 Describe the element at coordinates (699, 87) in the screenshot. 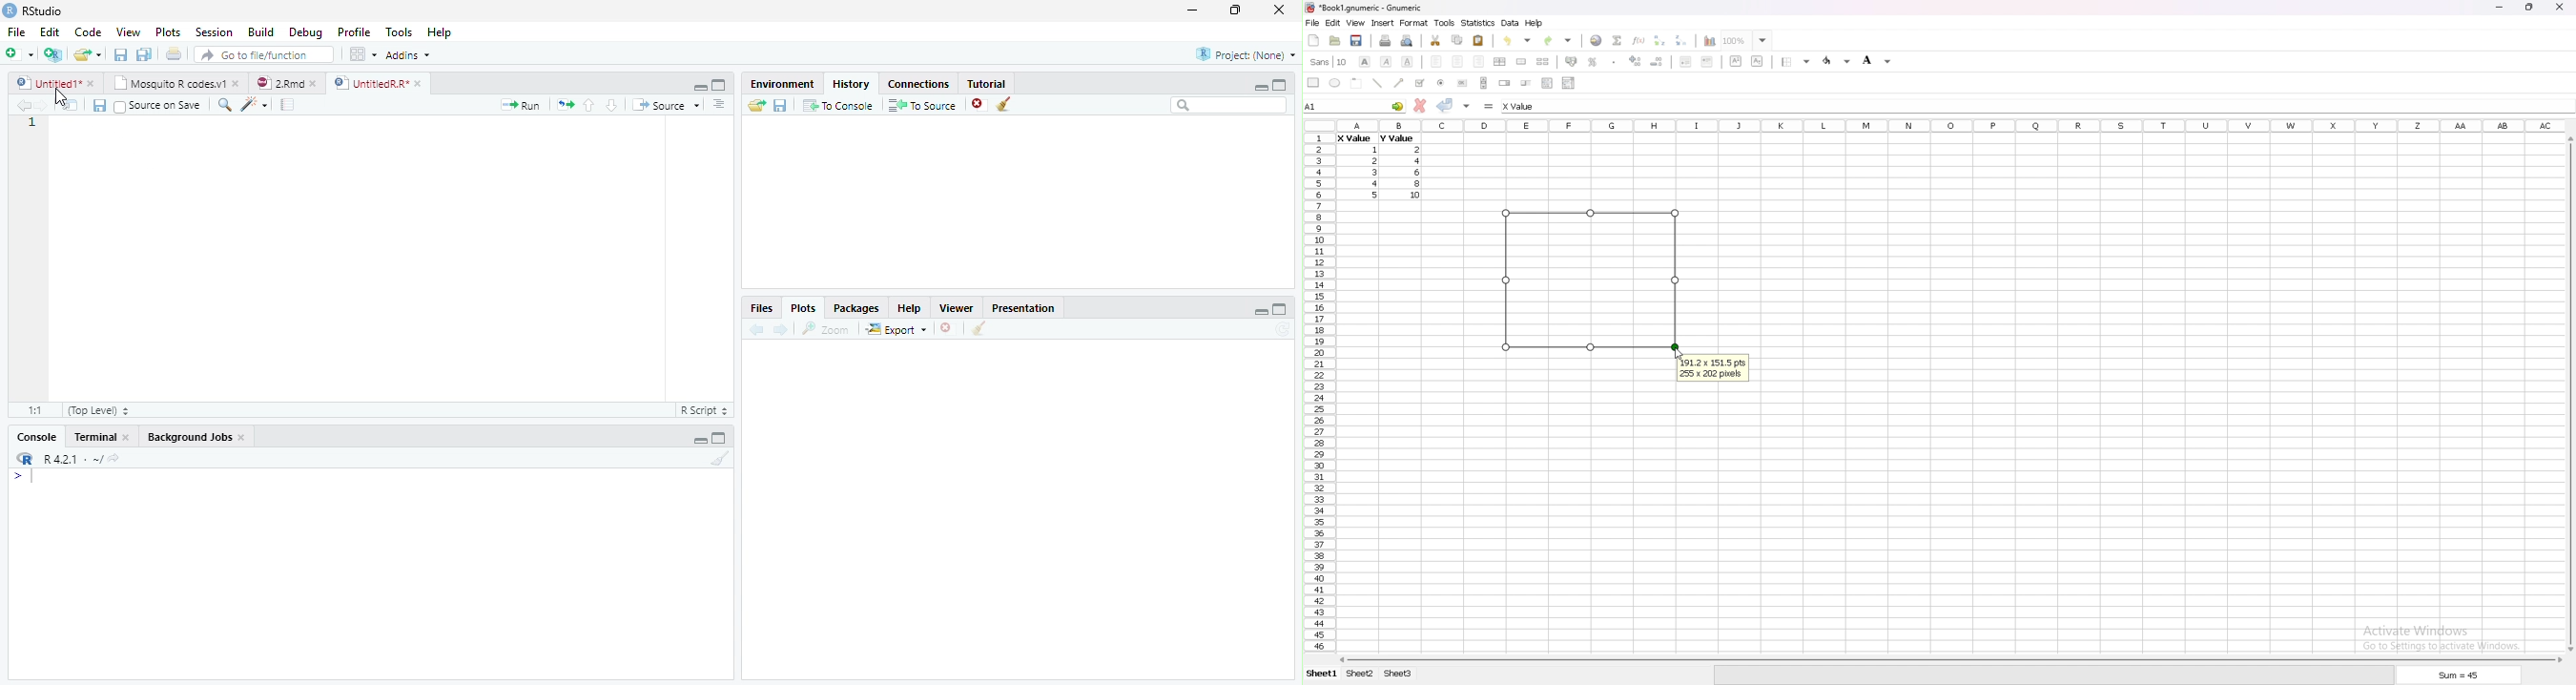

I see `Minimize` at that location.